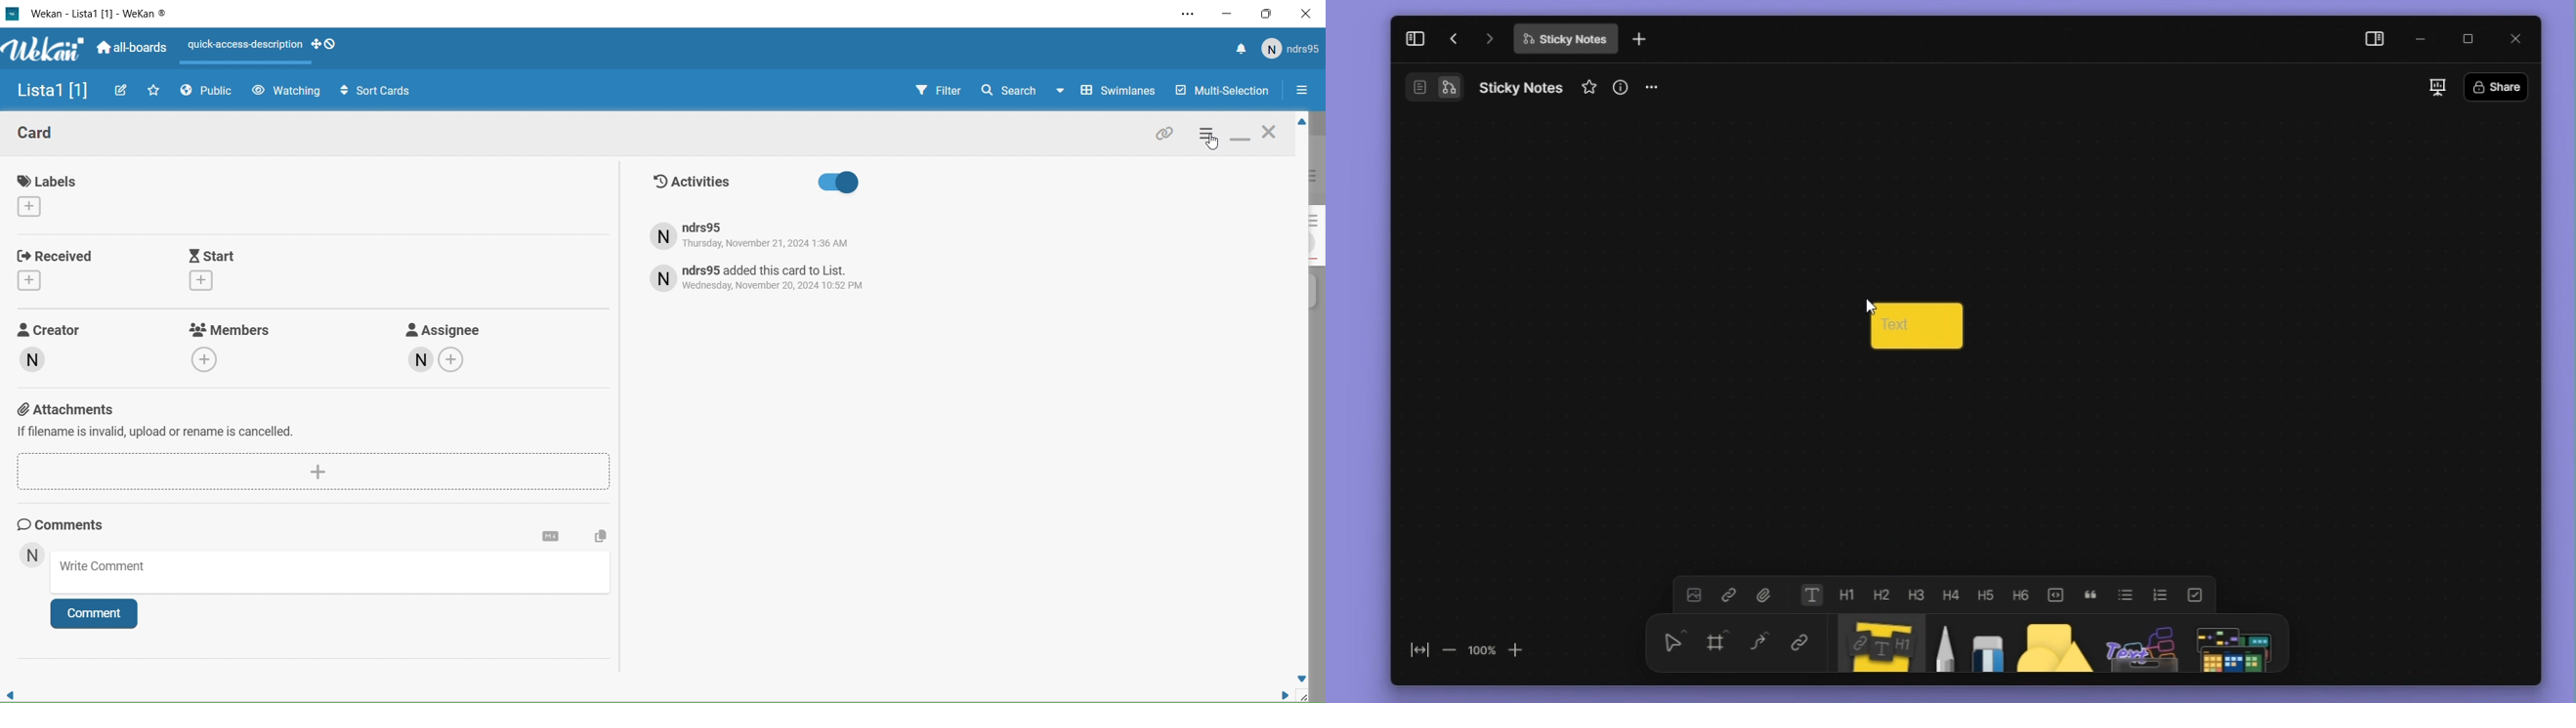 Image resolution: width=2576 pixels, height=728 pixels. I want to click on Sticky Notes, so click(1563, 42).